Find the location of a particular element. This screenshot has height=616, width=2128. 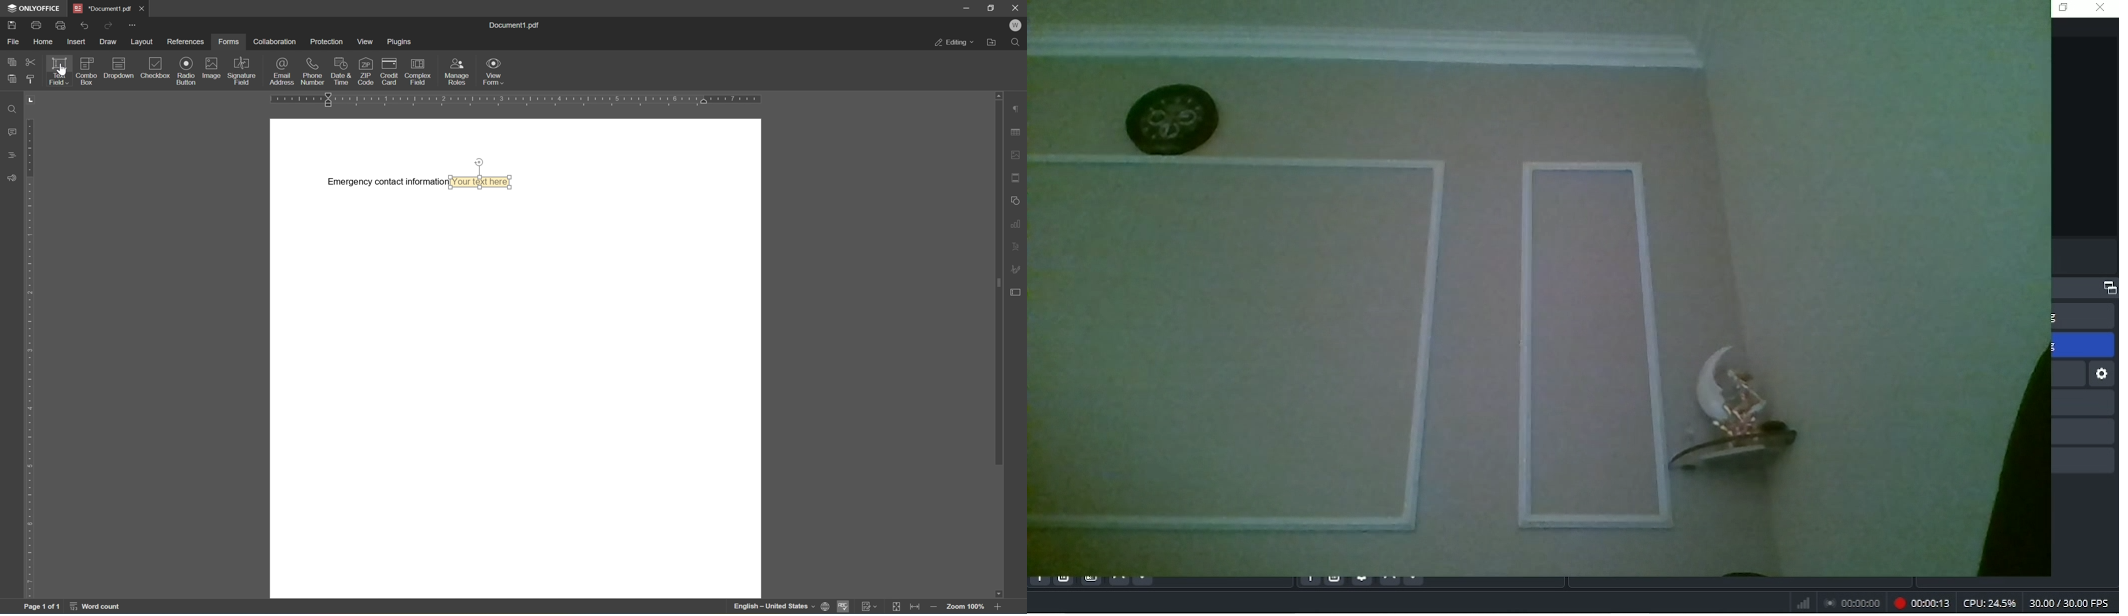

comments is located at coordinates (12, 133).